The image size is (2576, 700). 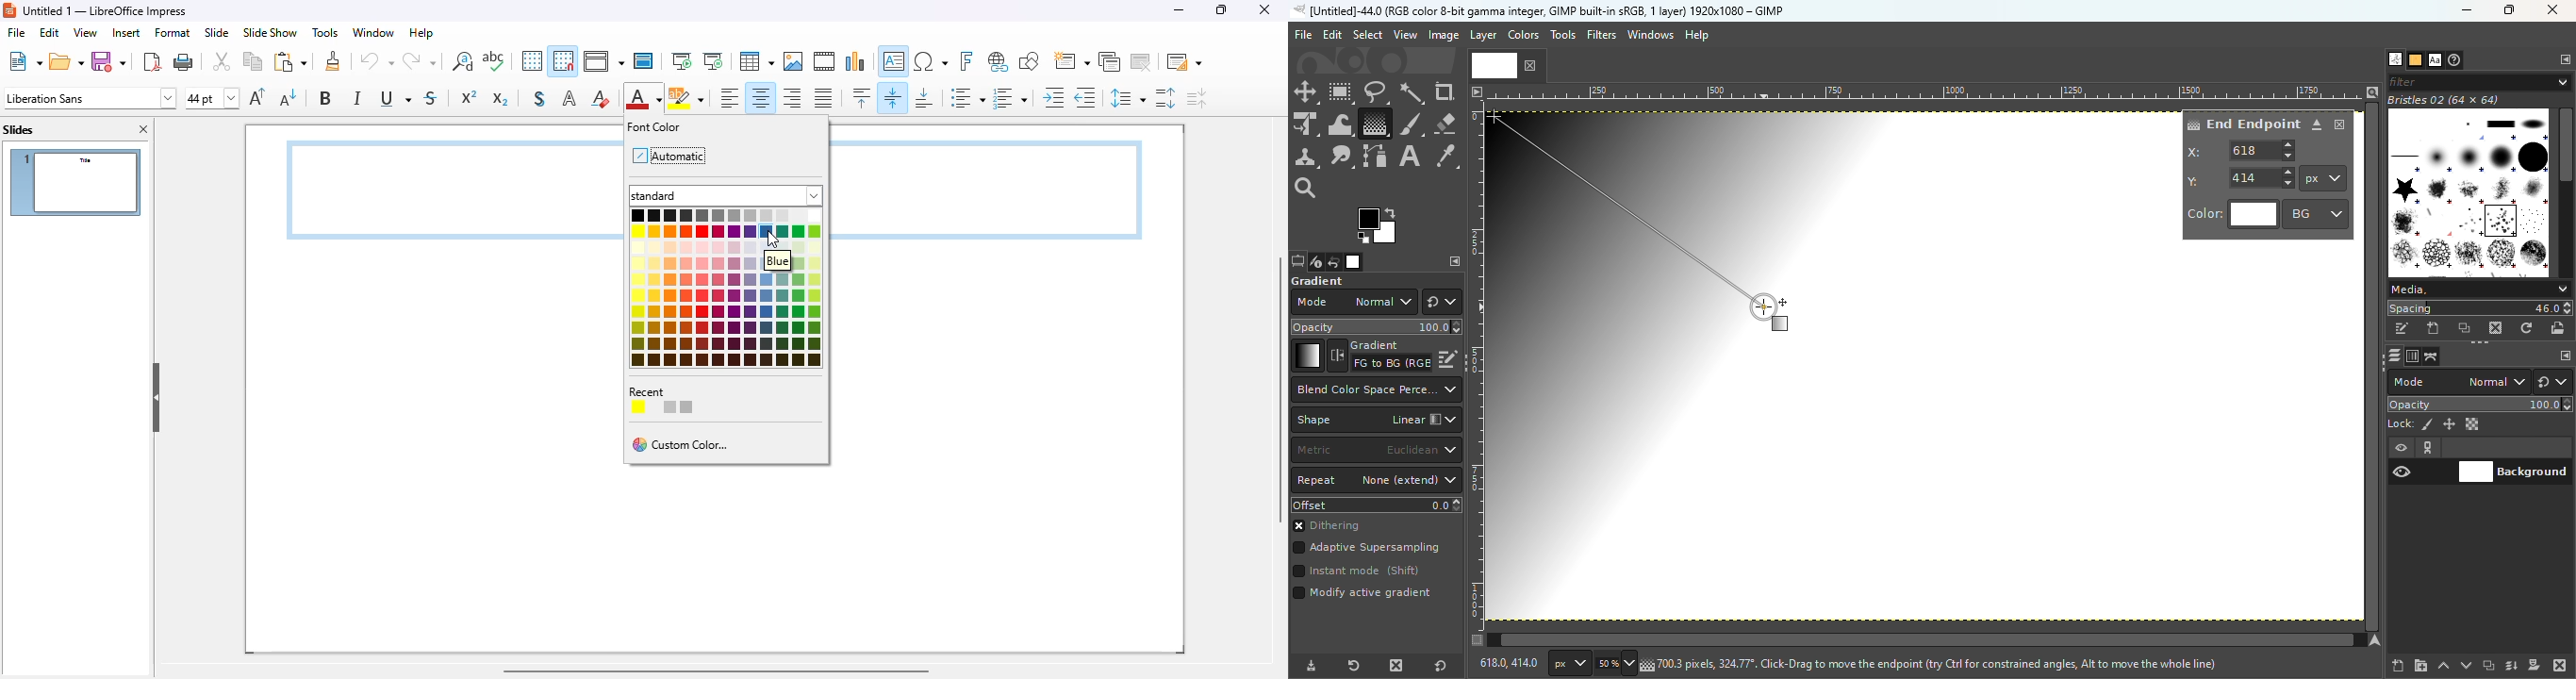 What do you see at coordinates (2512, 666) in the screenshot?
I see `Merge this layer with the first visible layer below it` at bounding box center [2512, 666].